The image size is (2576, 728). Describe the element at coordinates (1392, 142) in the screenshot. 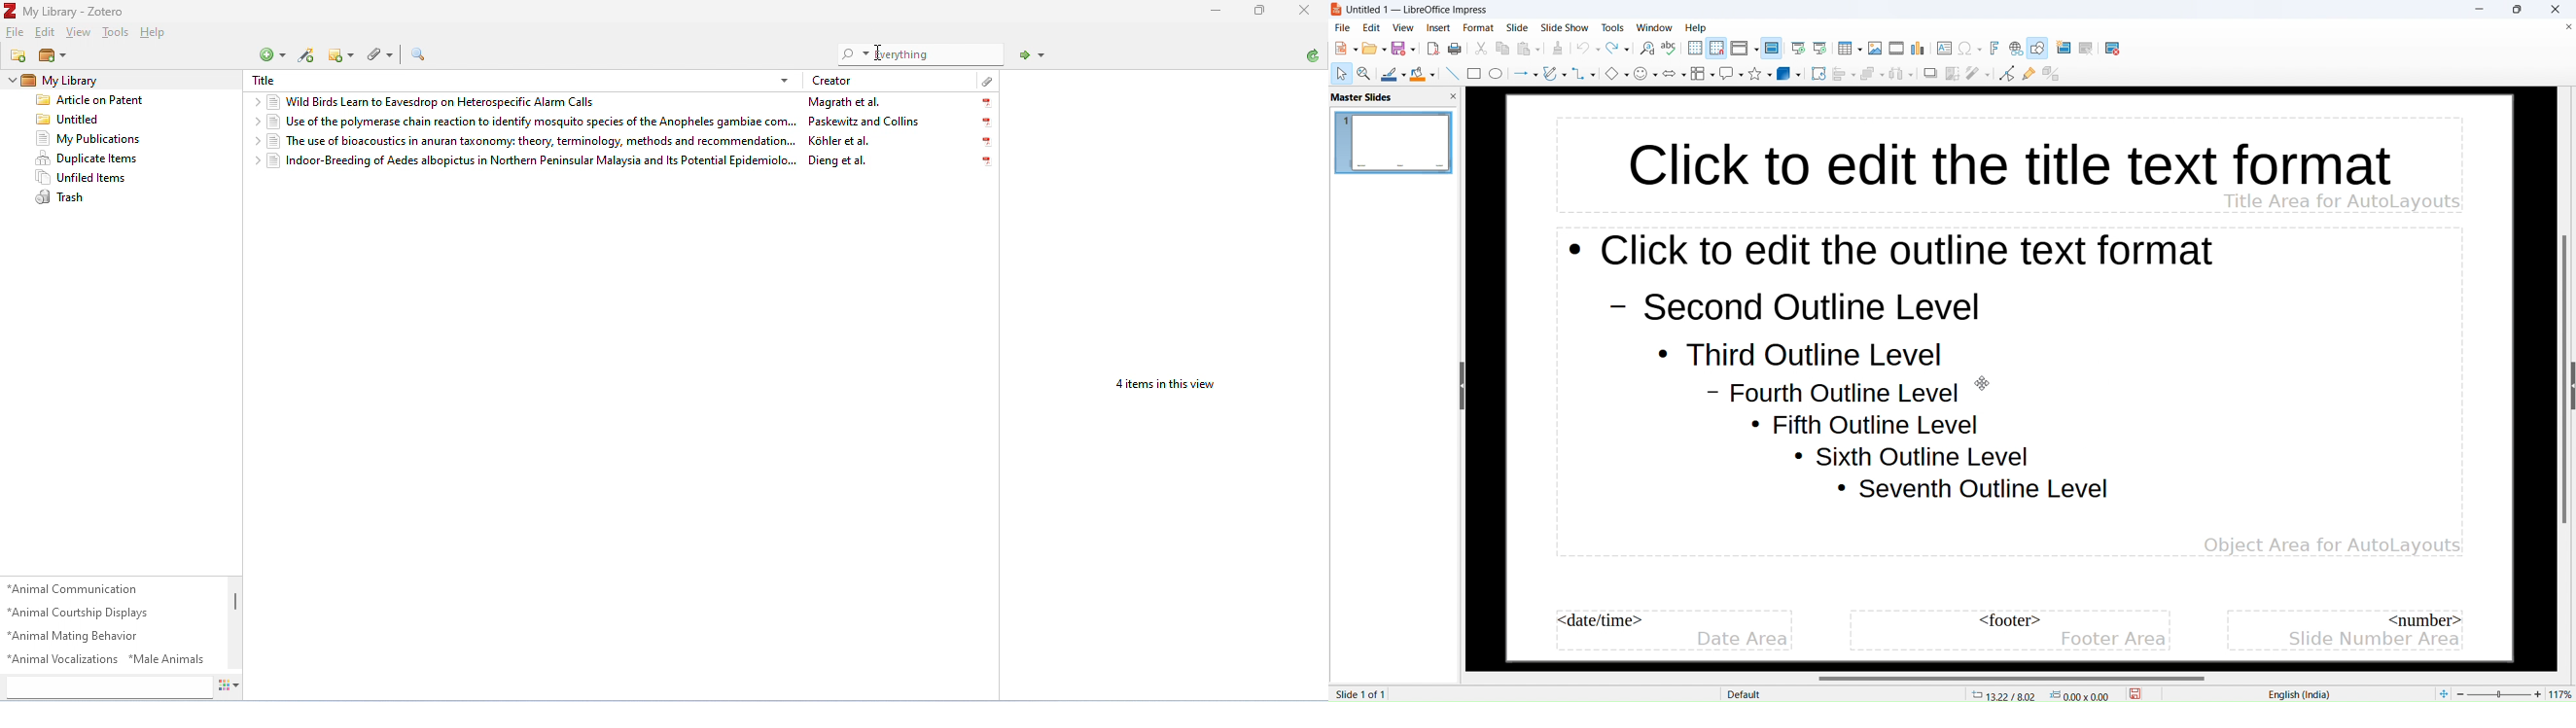

I see `master slide name: default` at that location.